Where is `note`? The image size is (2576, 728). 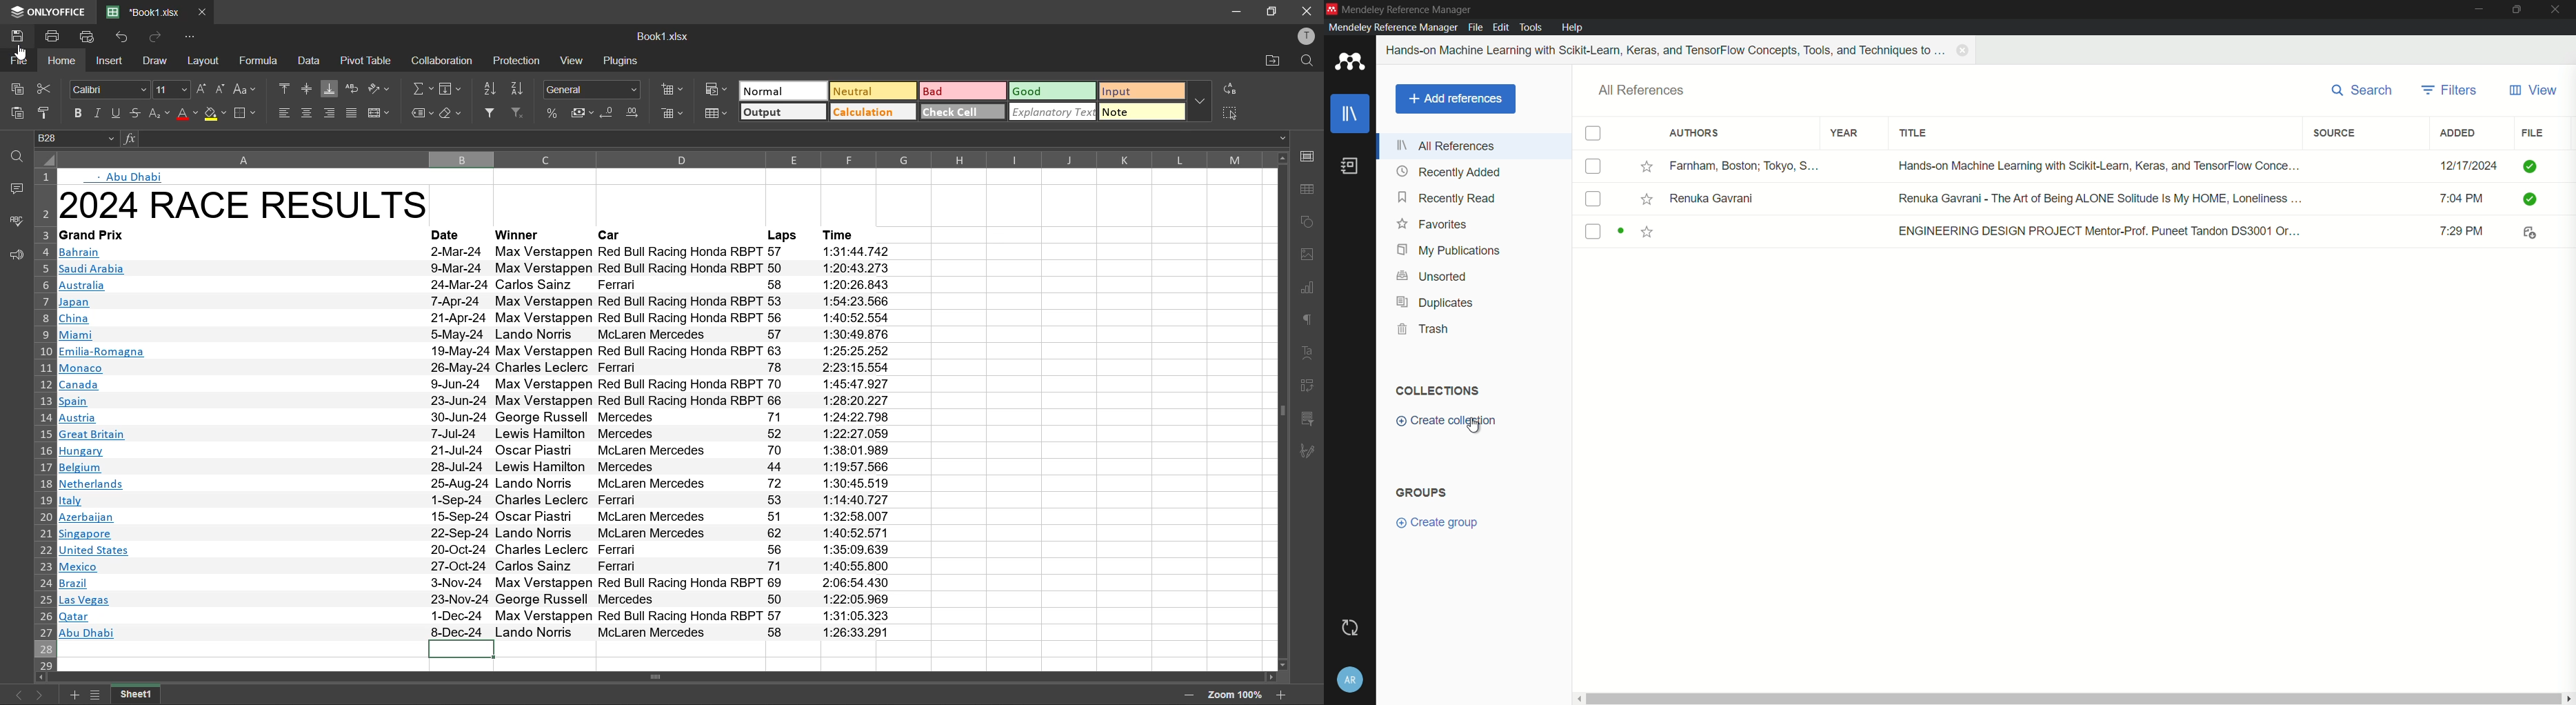 note is located at coordinates (1142, 112).